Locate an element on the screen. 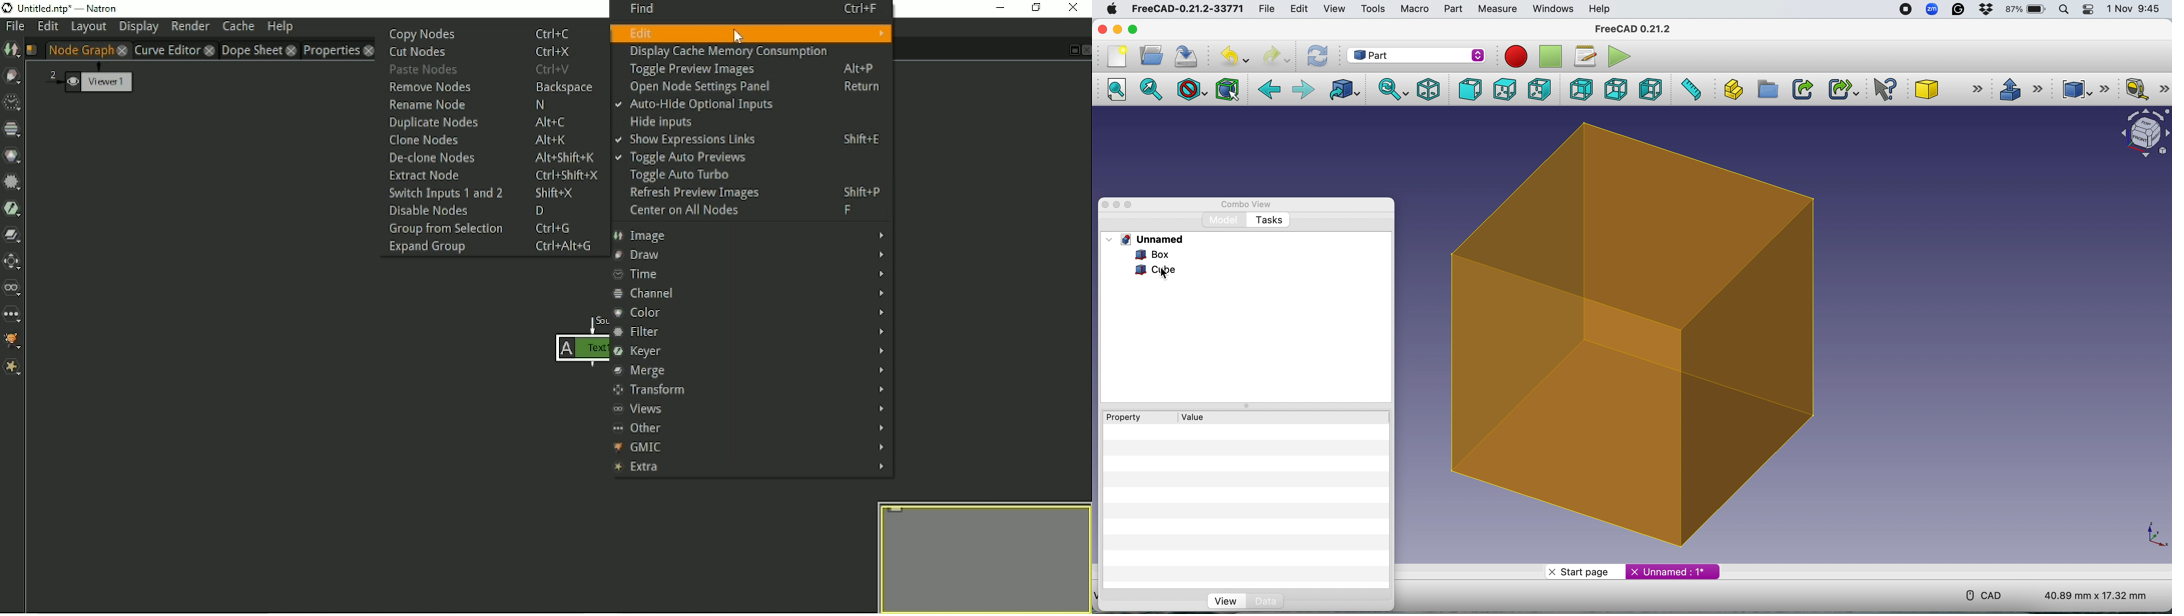 Image resolution: width=2184 pixels, height=616 pixels. Close is located at coordinates (1085, 50).